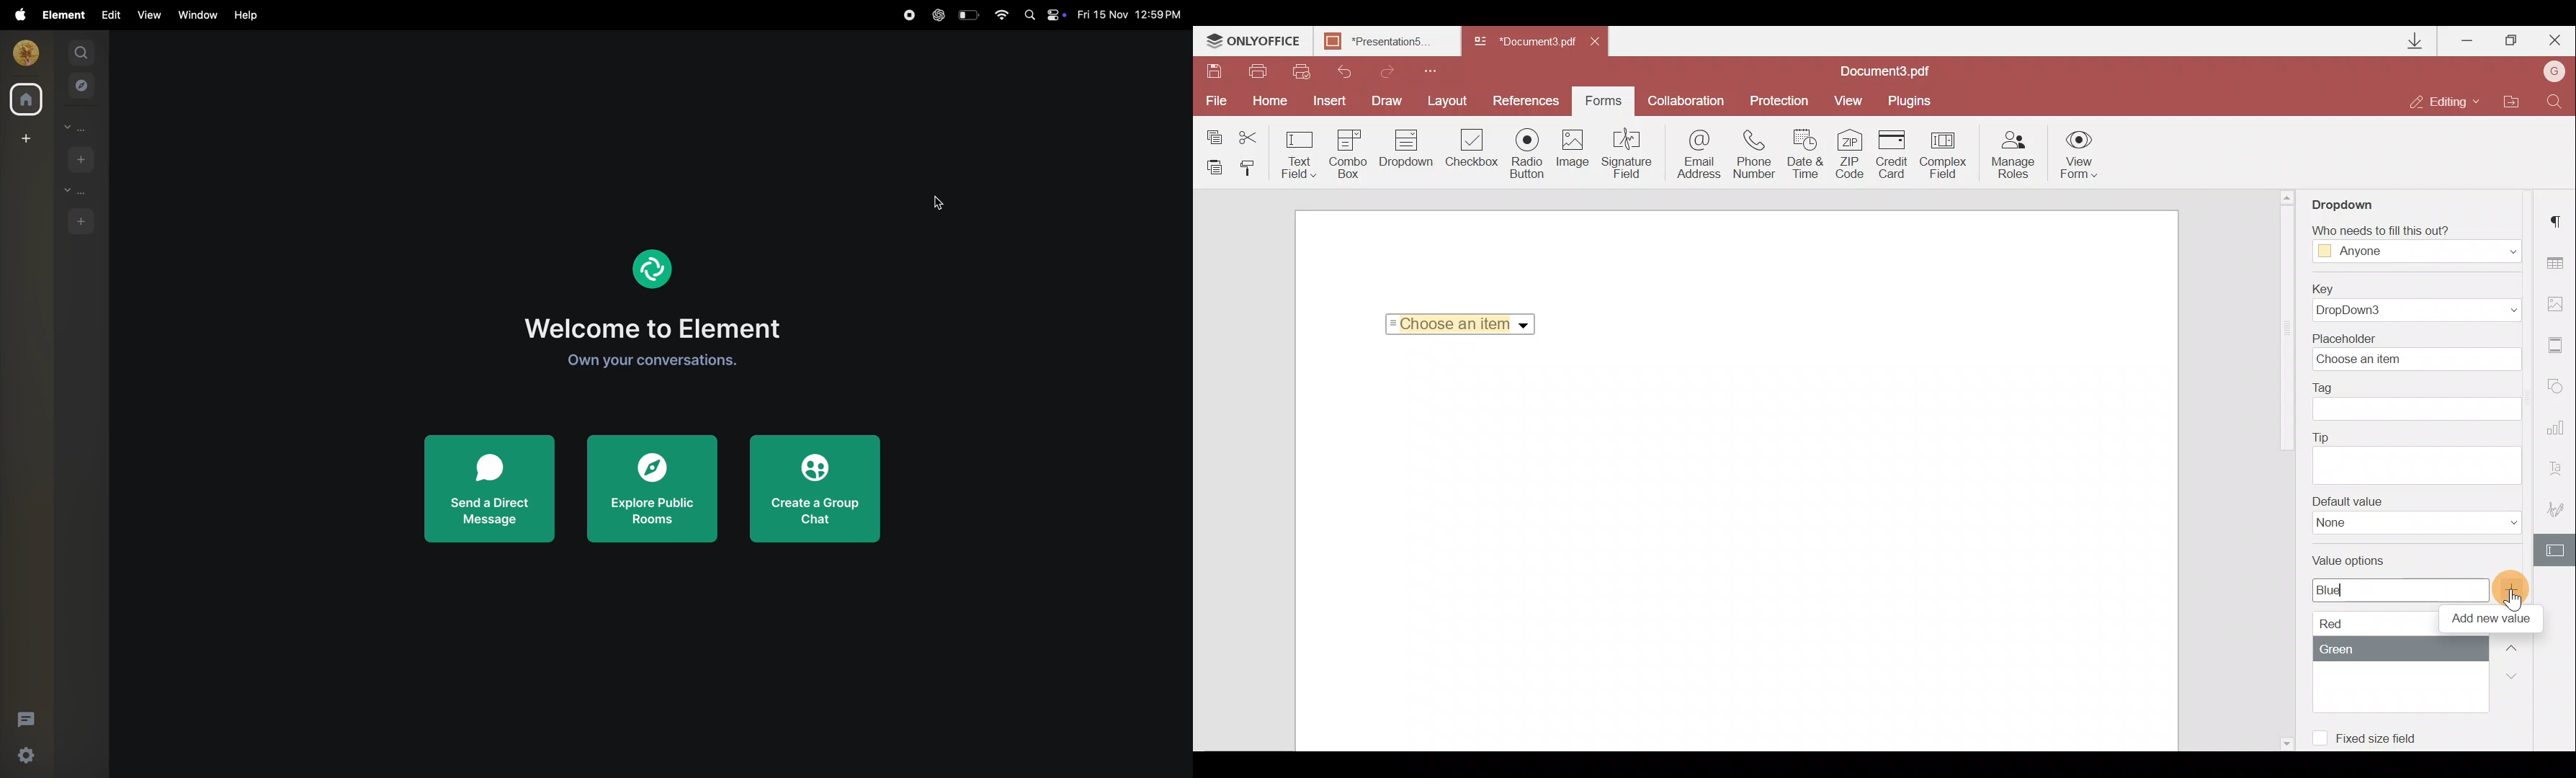  Describe the element at coordinates (2348, 203) in the screenshot. I see `Dropdown` at that location.